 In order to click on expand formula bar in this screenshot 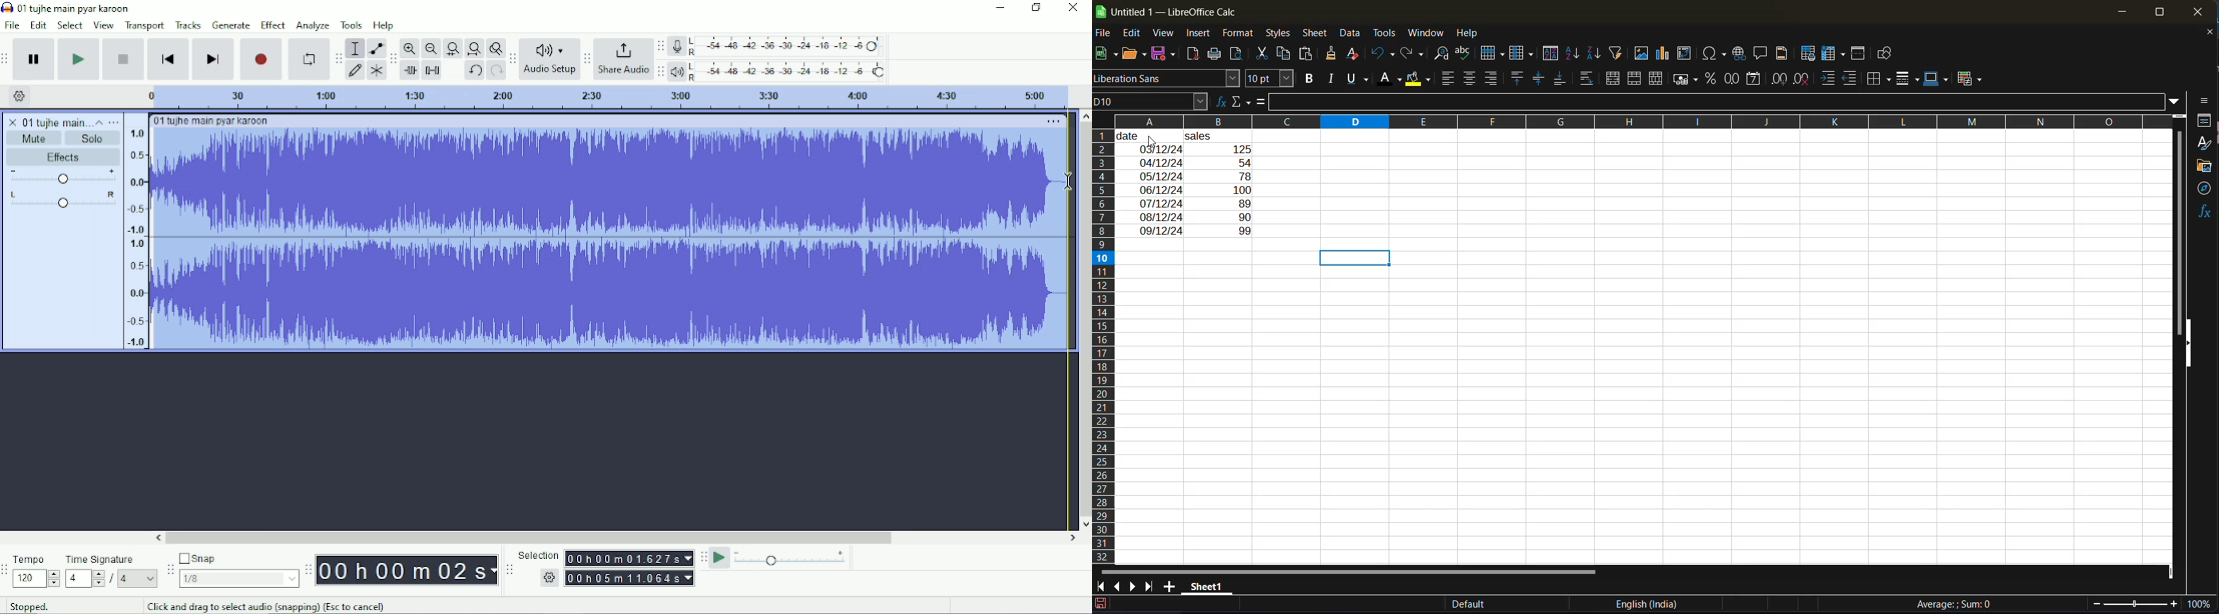, I will do `click(2176, 103)`.